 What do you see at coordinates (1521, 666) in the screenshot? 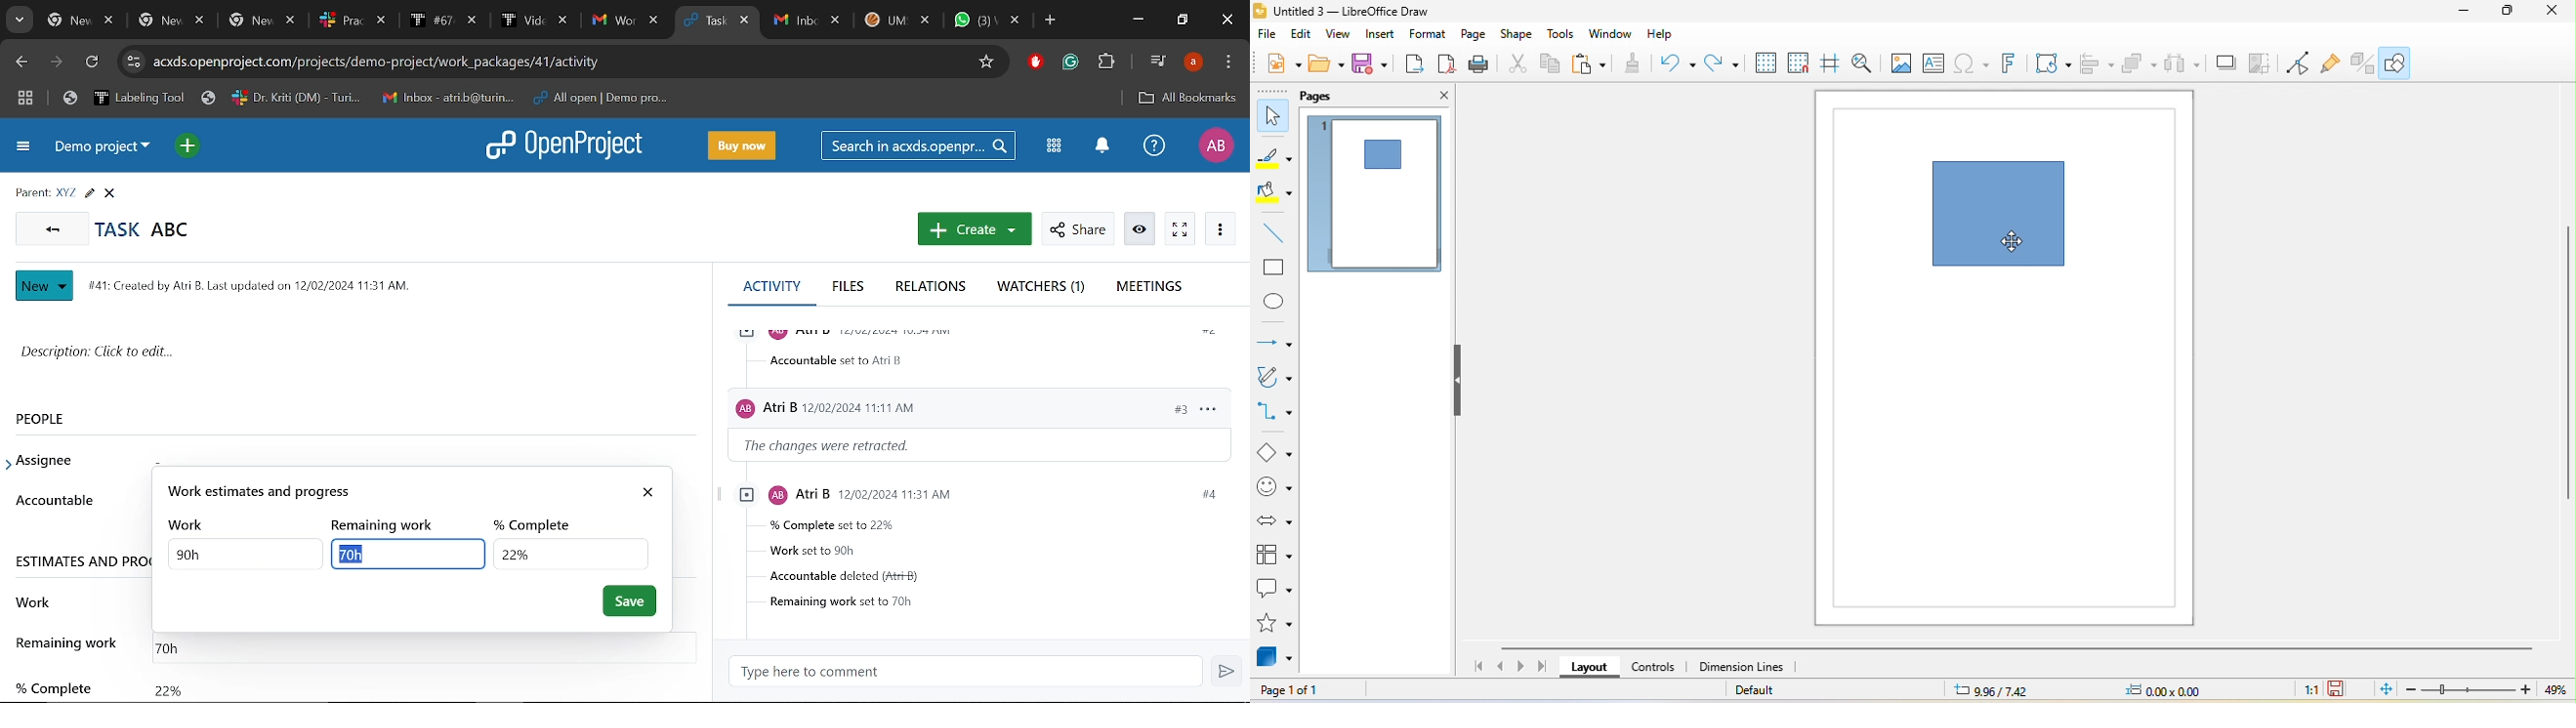
I see `next page` at bounding box center [1521, 666].